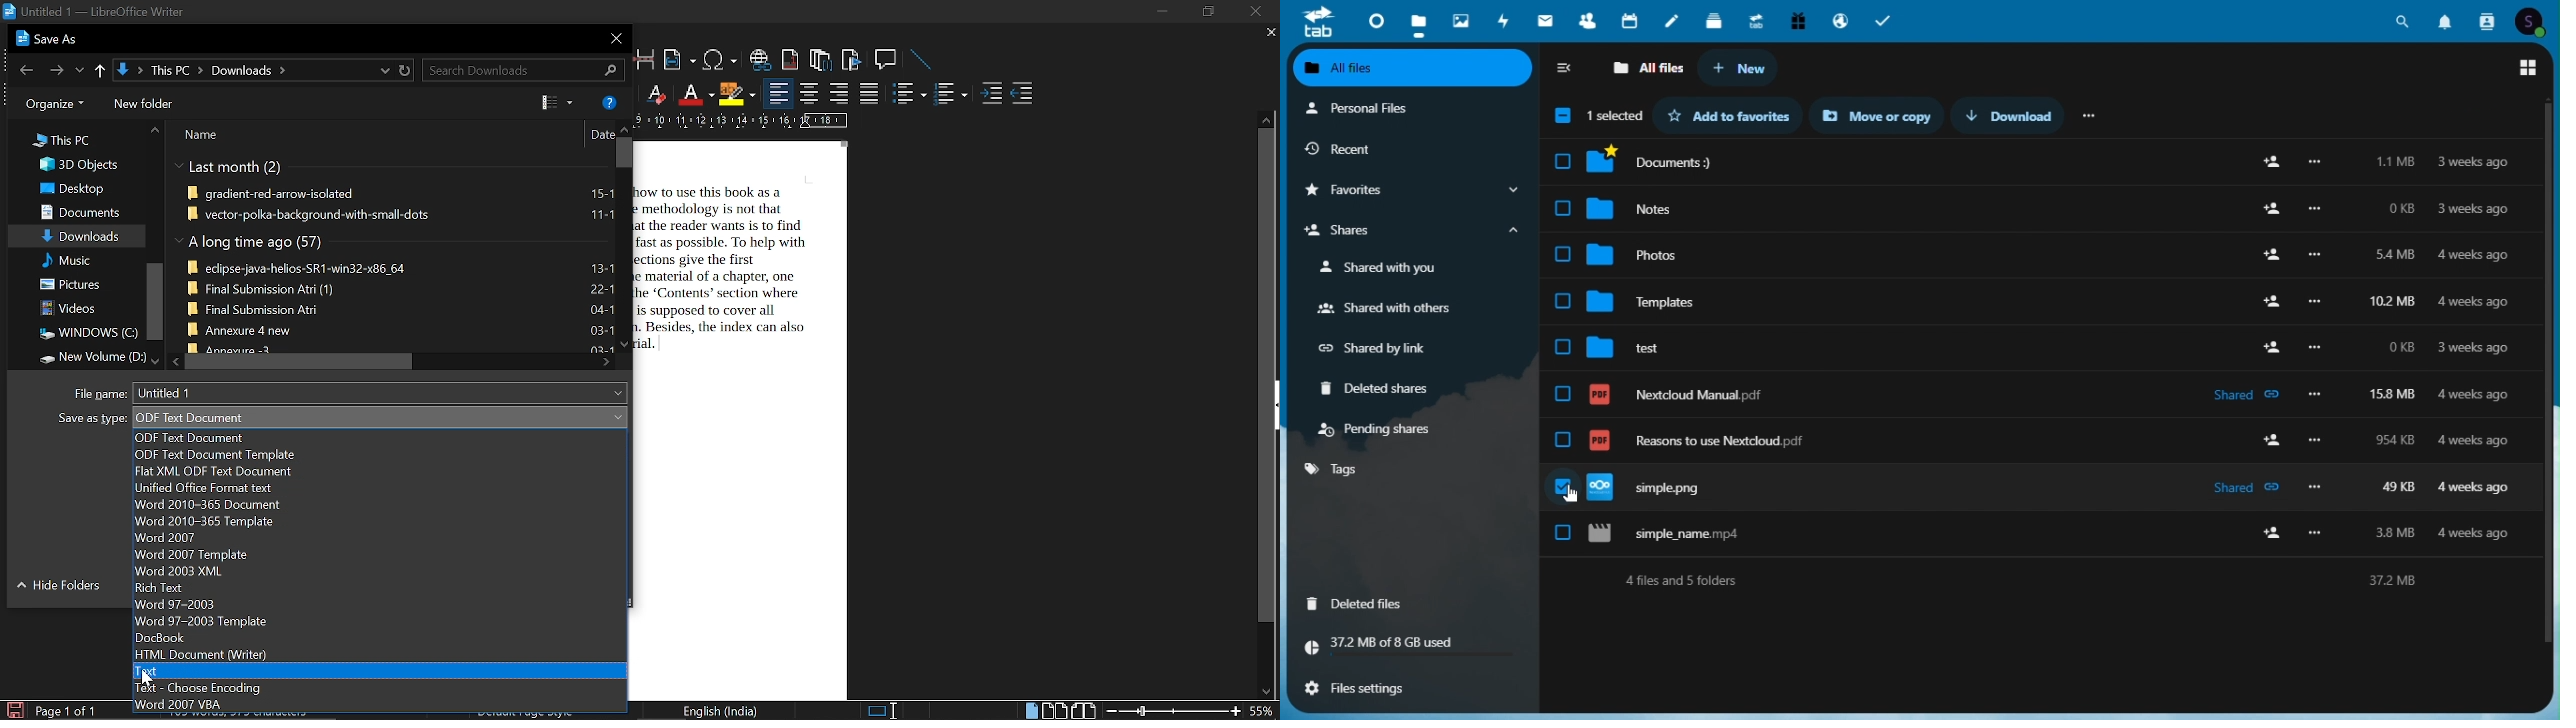 The height and width of the screenshot is (728, 2576). What do you see at coordinates (54, 68) in the screenshot?
I see `next` at bounding box center [54, 68].